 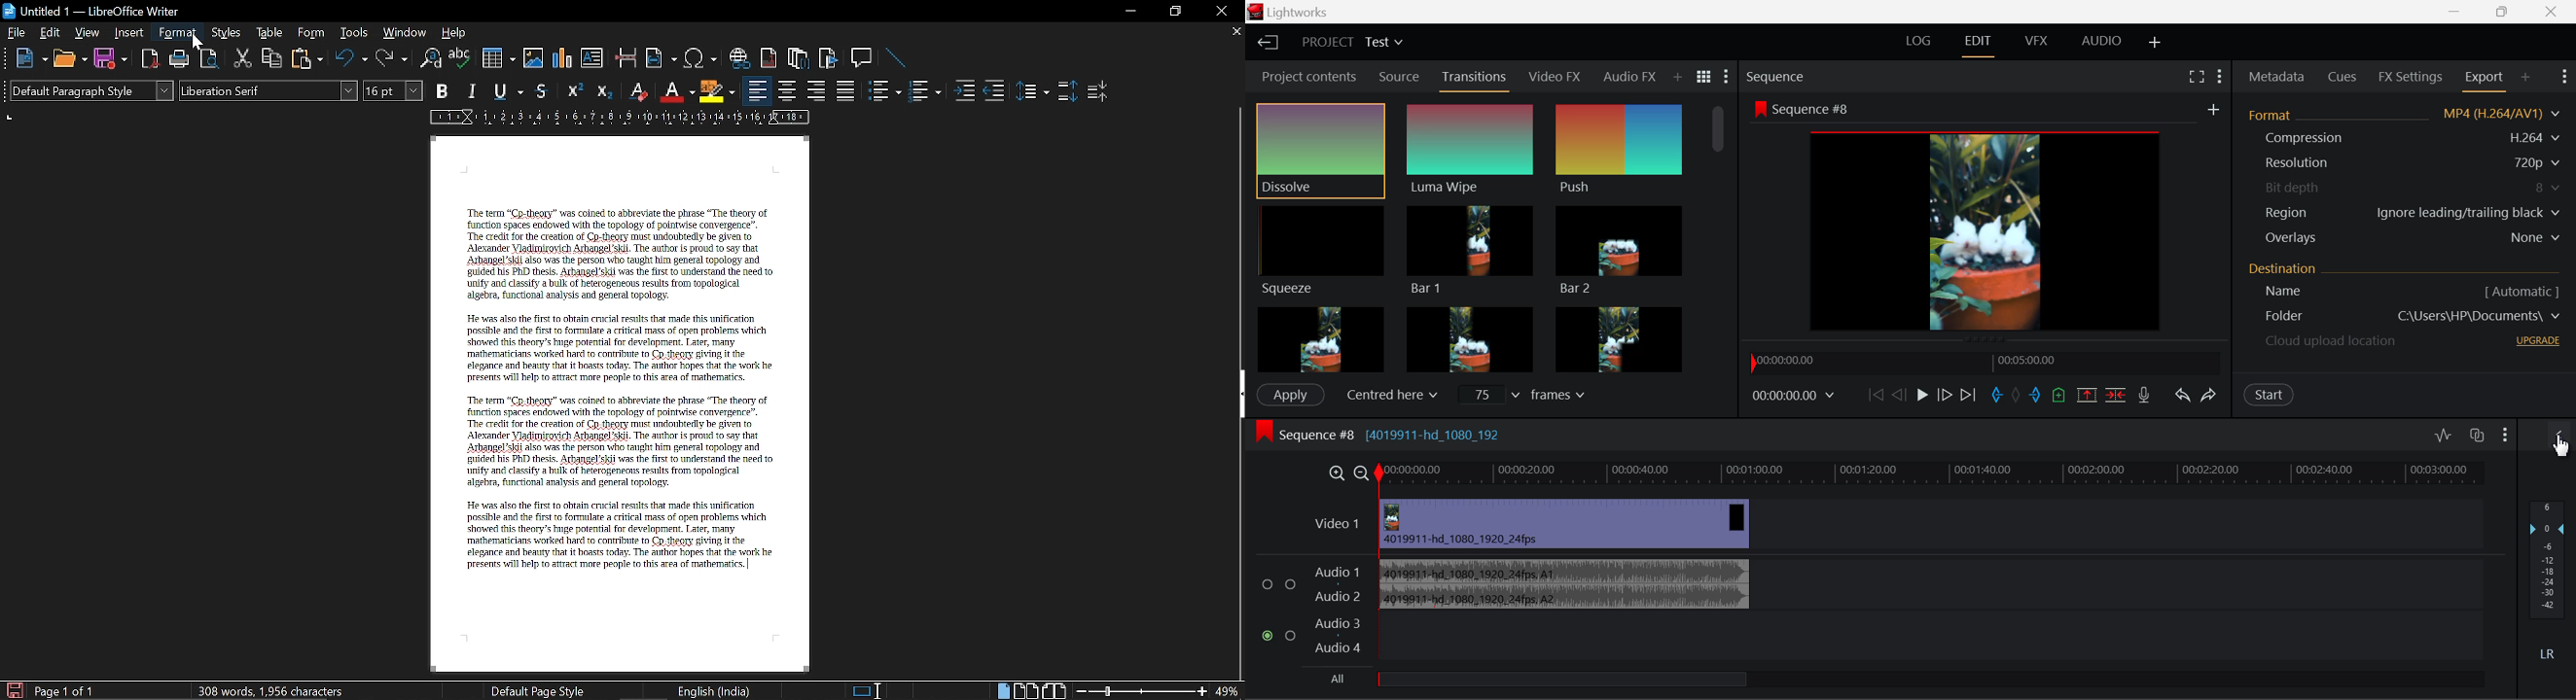 I want to click on Destination Details, so click(x=2407, y=281).